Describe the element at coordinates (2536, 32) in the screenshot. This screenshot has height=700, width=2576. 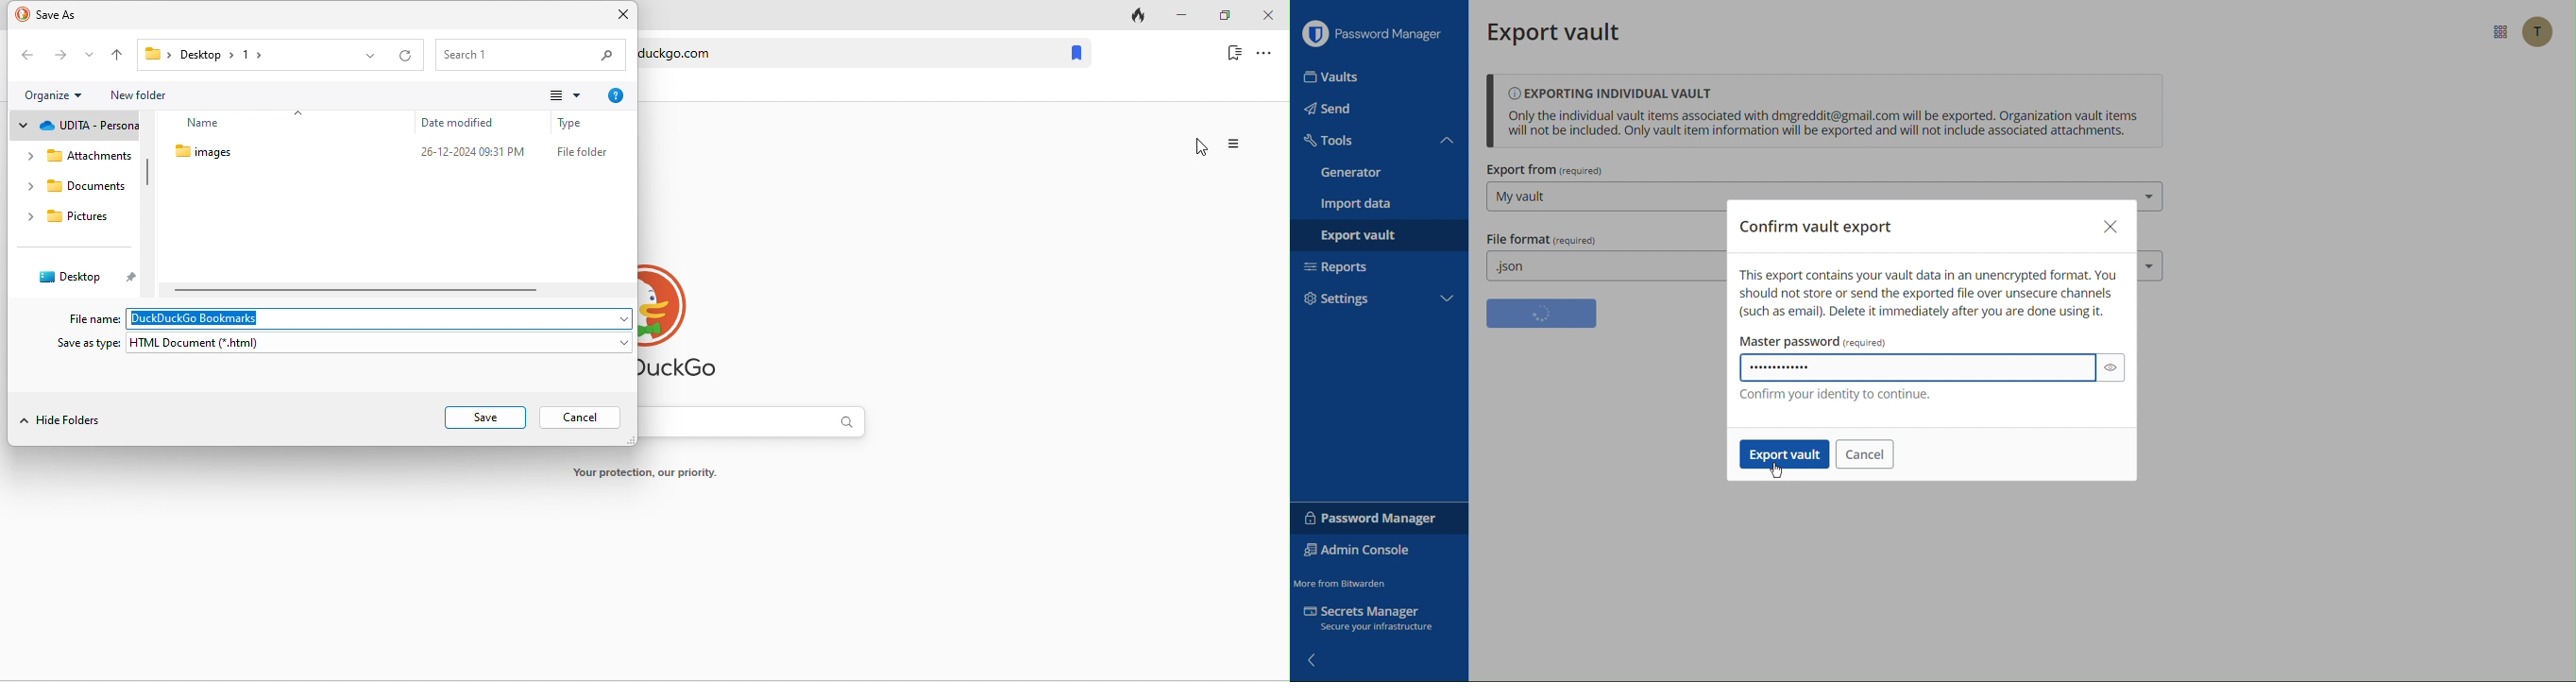
I see `Account` at that location.